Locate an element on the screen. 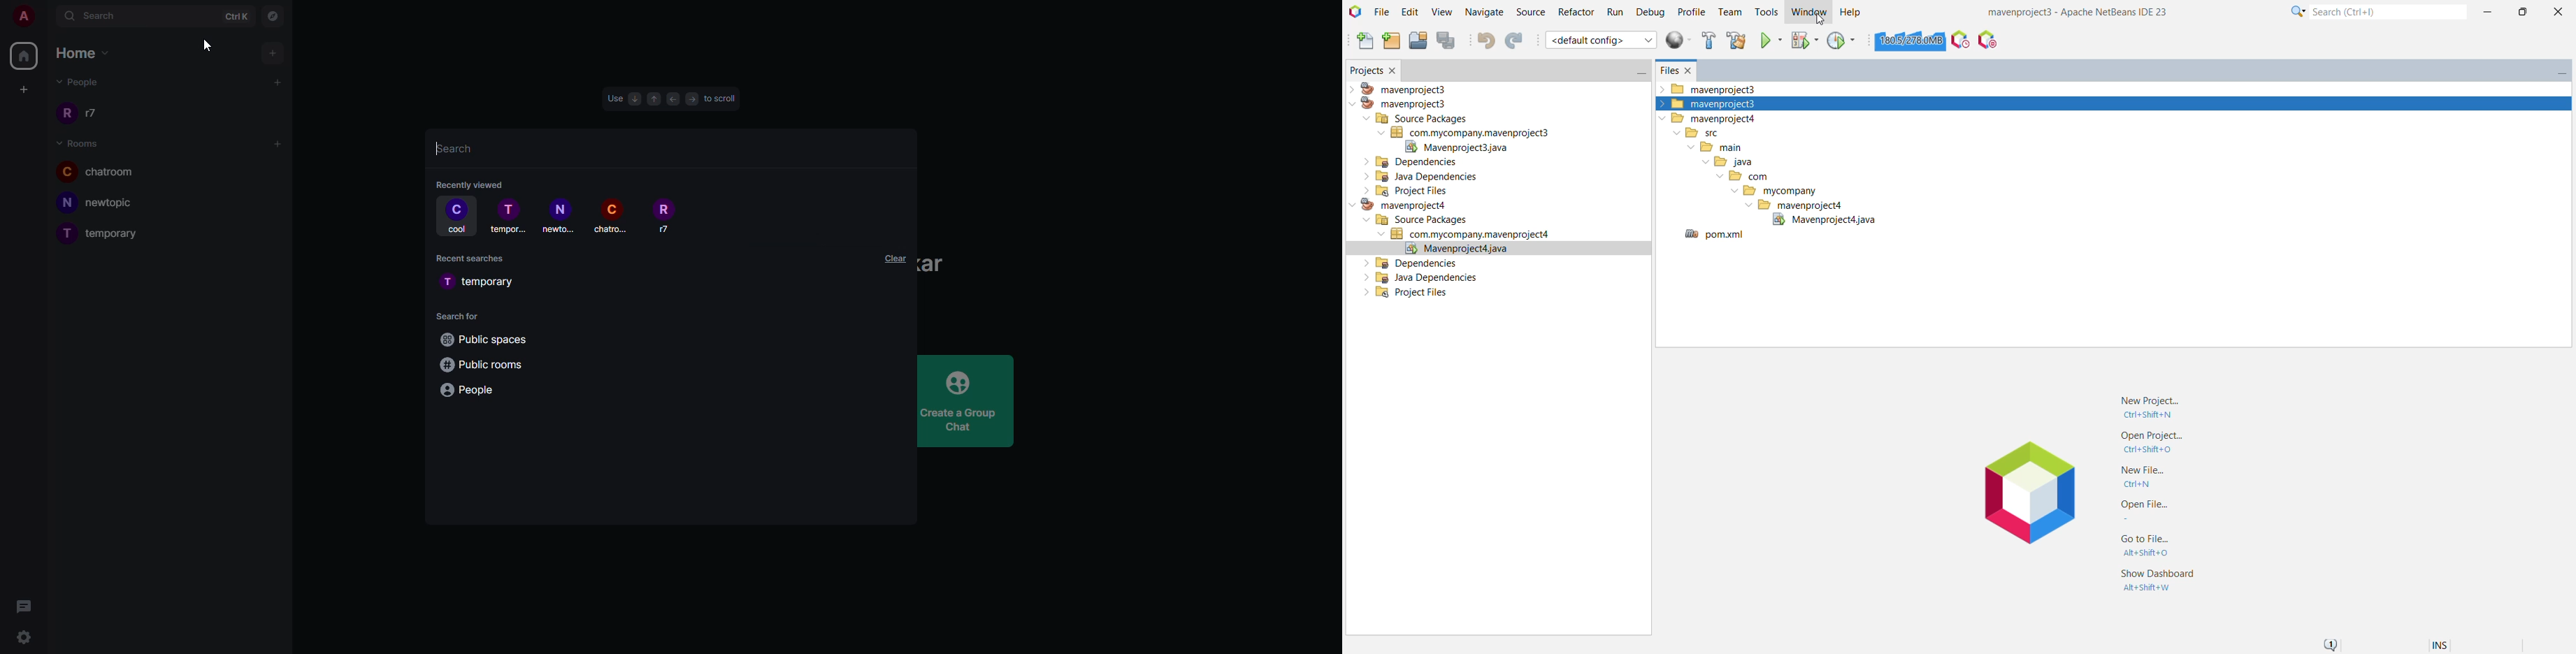  clear is located at coordinates (895, 259).